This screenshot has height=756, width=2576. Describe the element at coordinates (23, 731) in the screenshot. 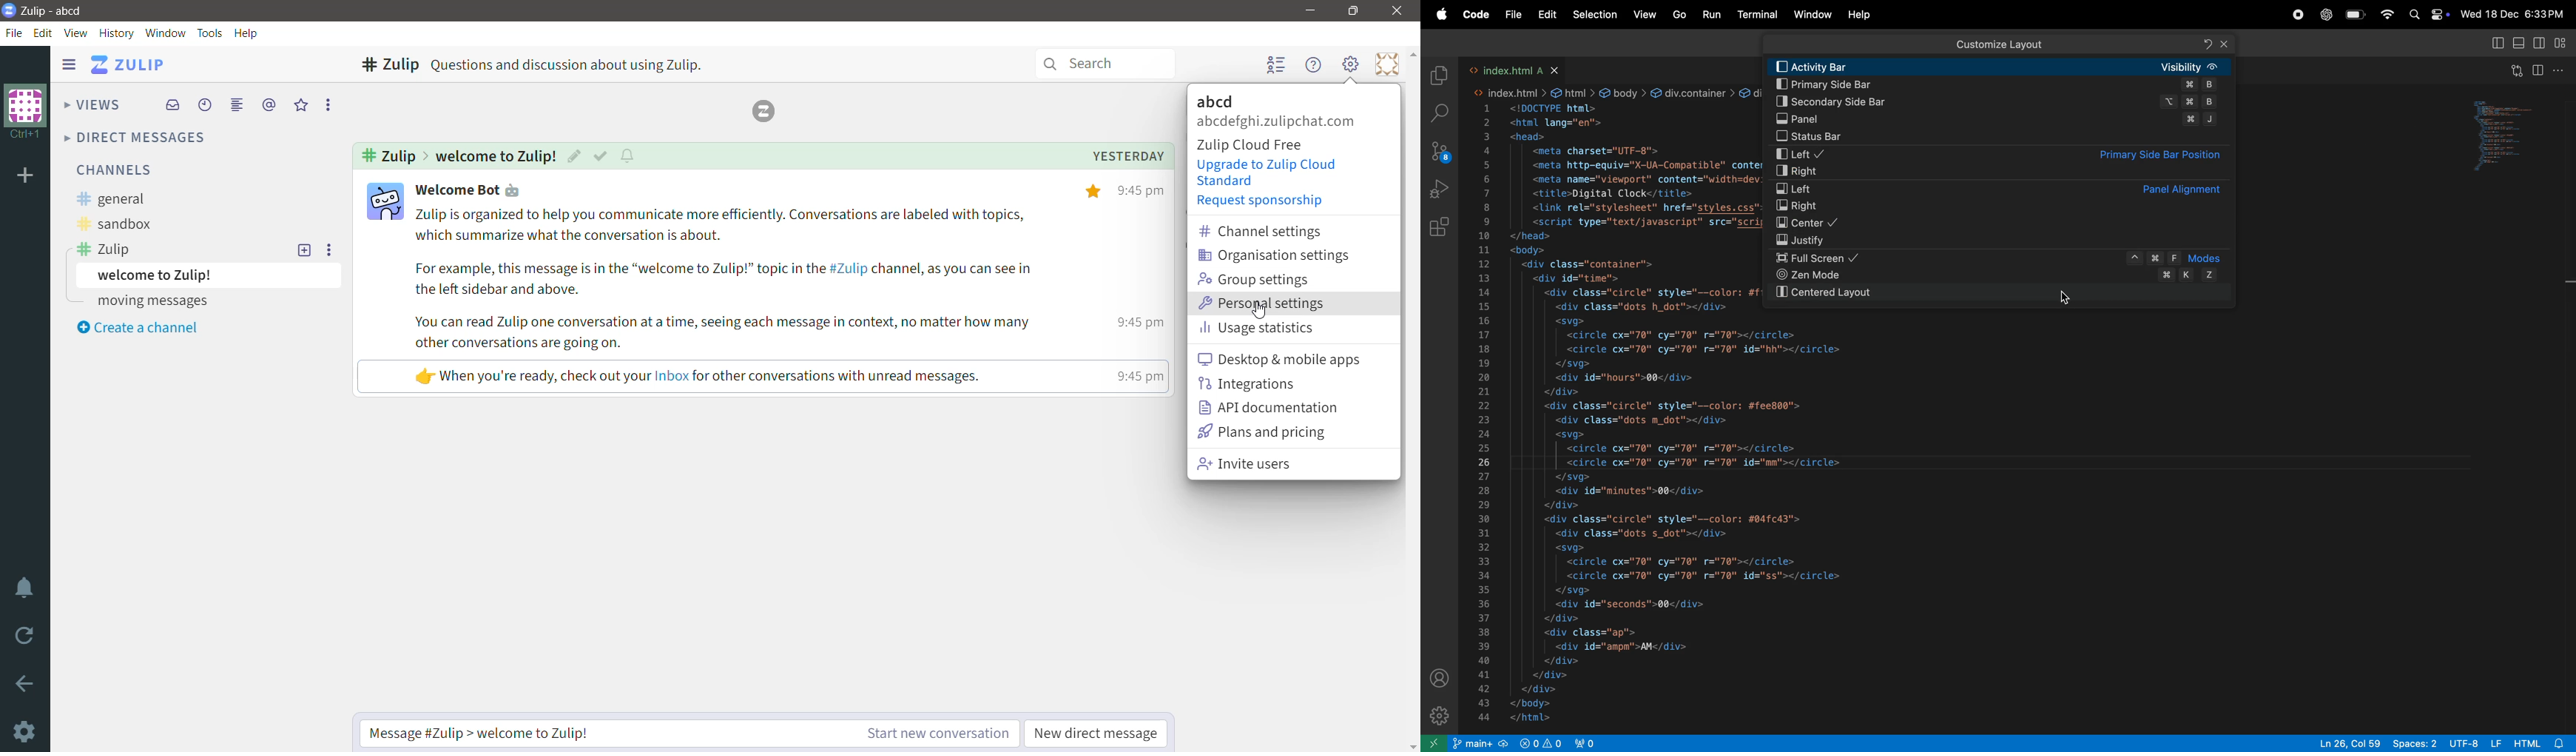

I see `Settings` at that location.